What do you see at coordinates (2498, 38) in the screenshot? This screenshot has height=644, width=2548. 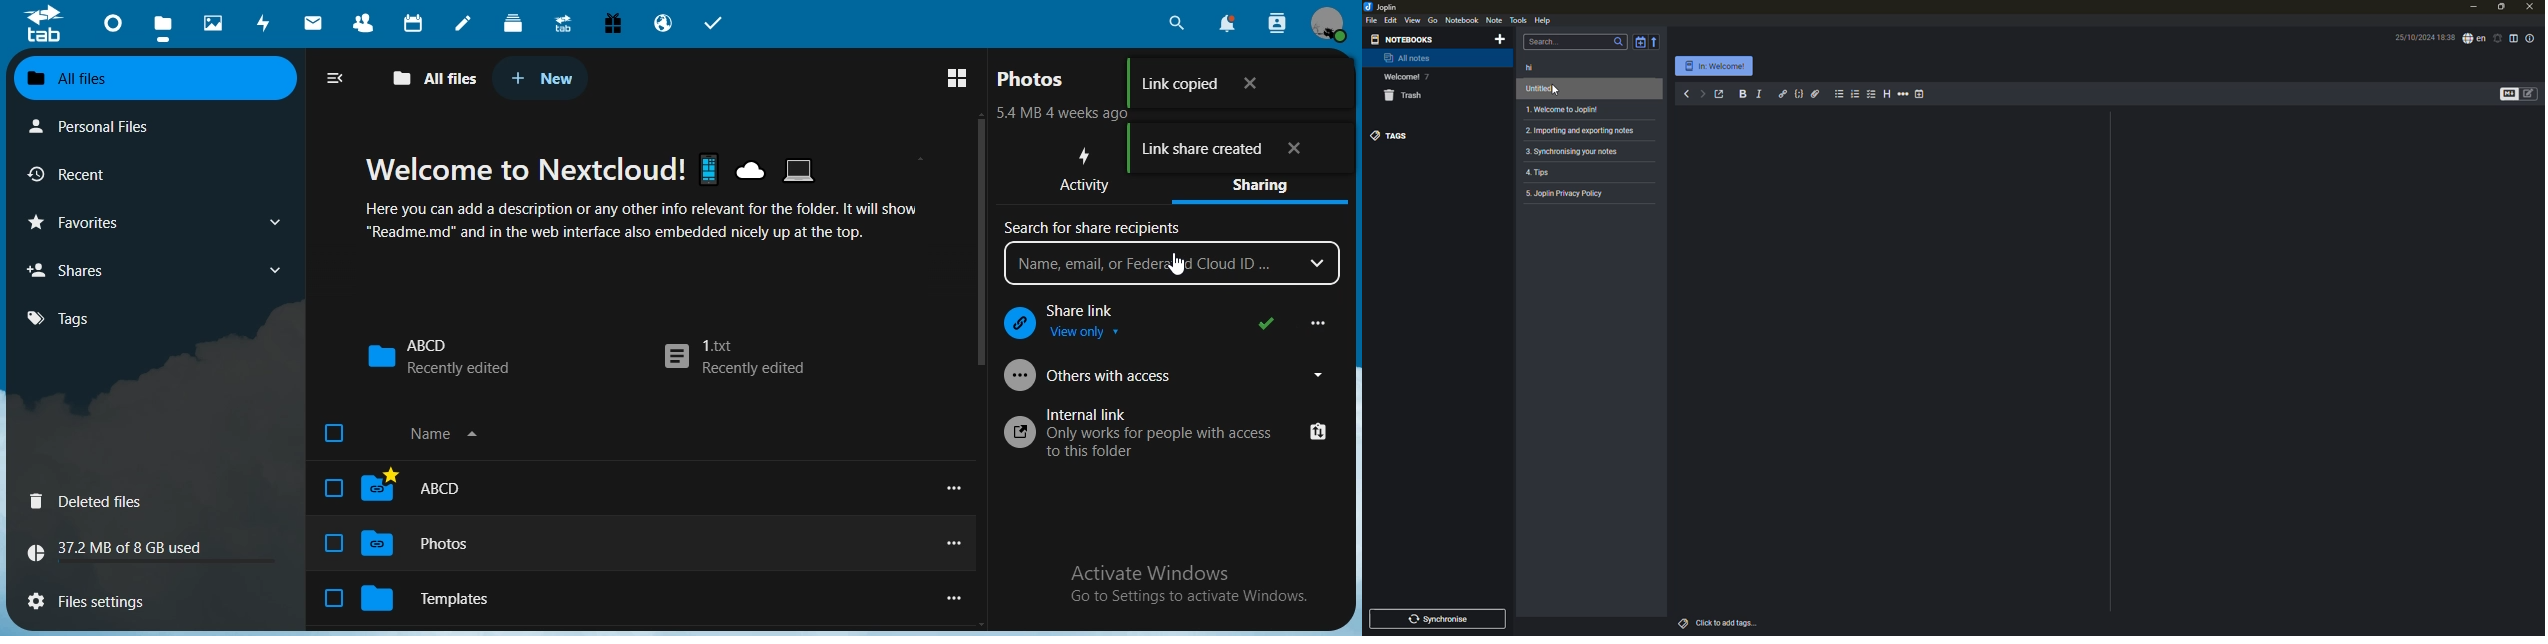 I see `set alarm` at bounding box center [2498, 38].